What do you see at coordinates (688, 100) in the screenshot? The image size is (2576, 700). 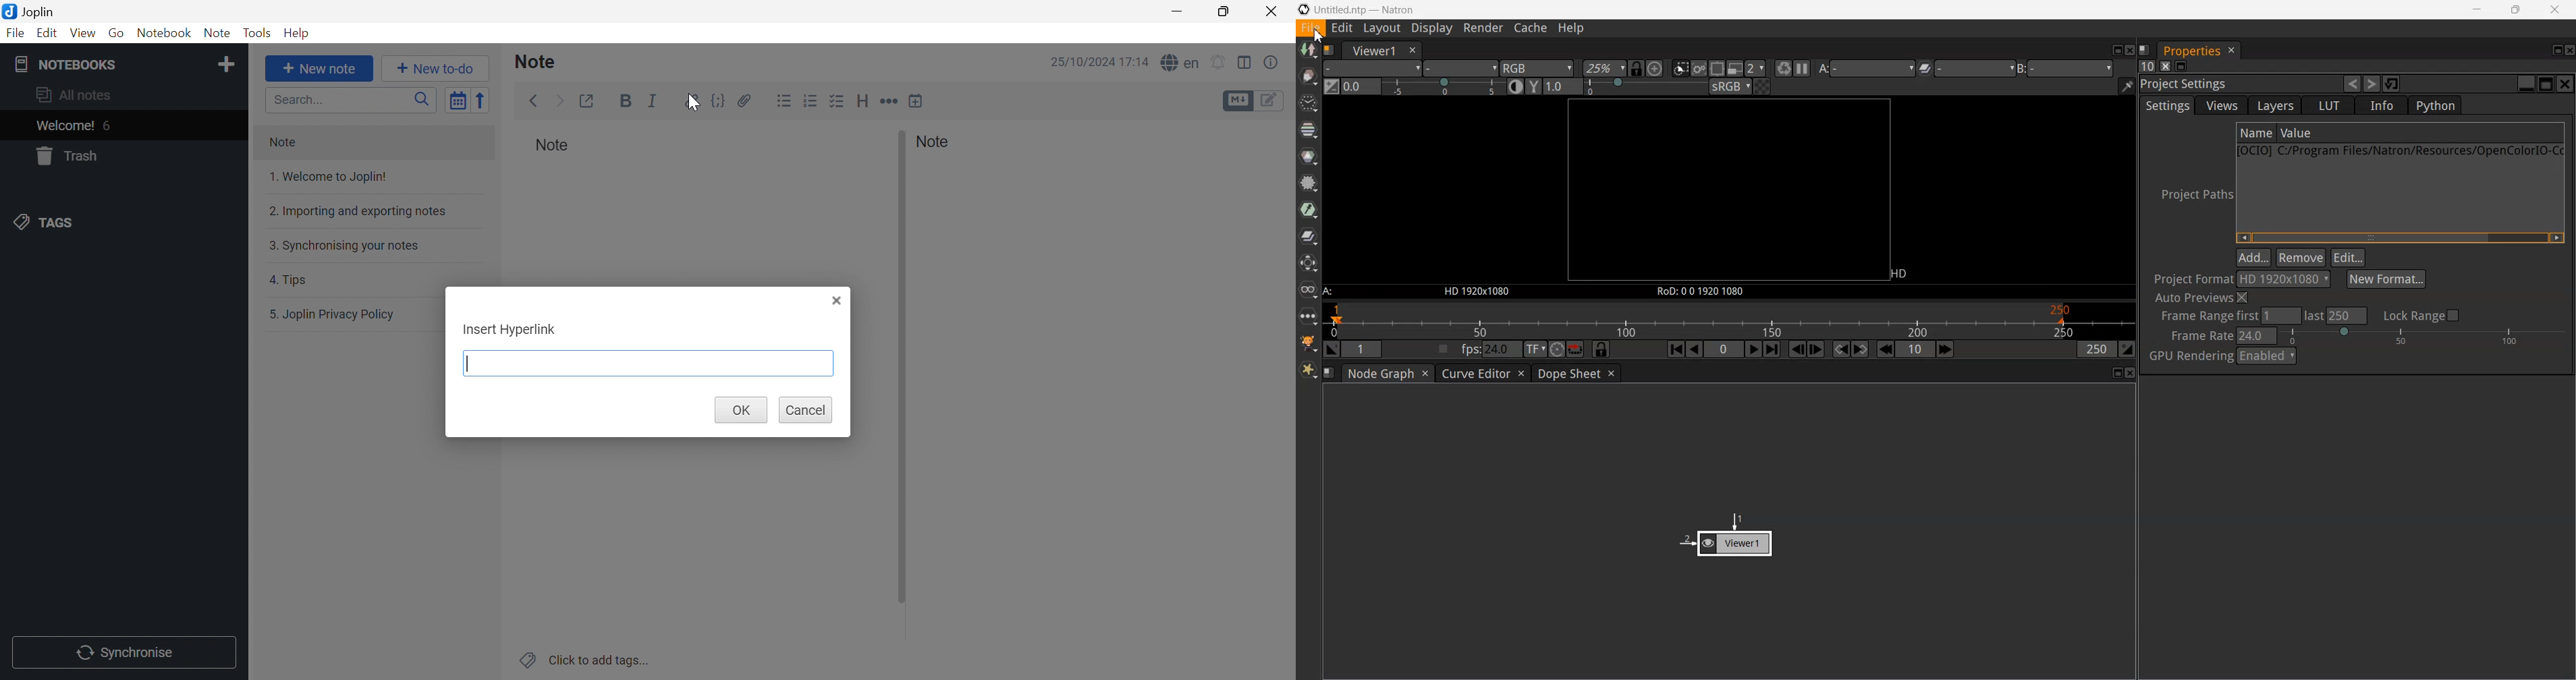 I see `Hyperlink` at bounding box center [688, 100].